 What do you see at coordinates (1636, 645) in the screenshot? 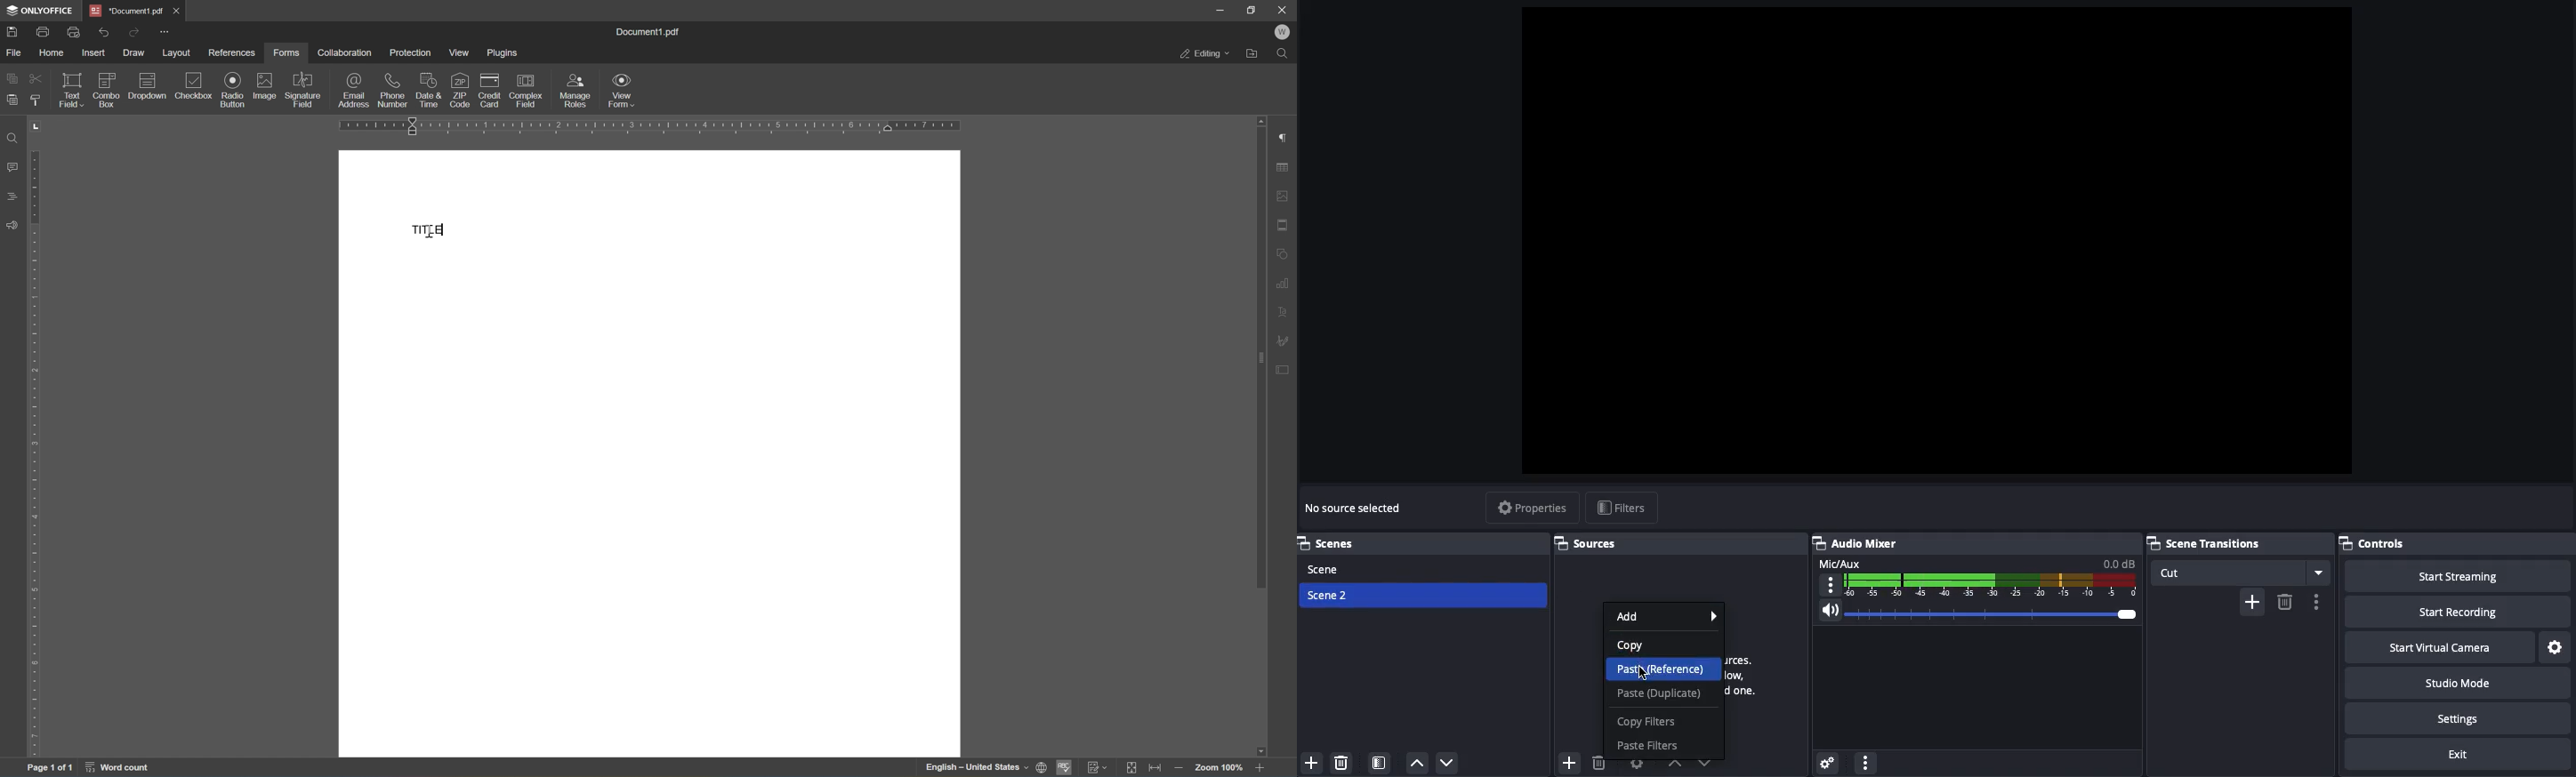
I see `Copy` at bounding box center [1636, 645].